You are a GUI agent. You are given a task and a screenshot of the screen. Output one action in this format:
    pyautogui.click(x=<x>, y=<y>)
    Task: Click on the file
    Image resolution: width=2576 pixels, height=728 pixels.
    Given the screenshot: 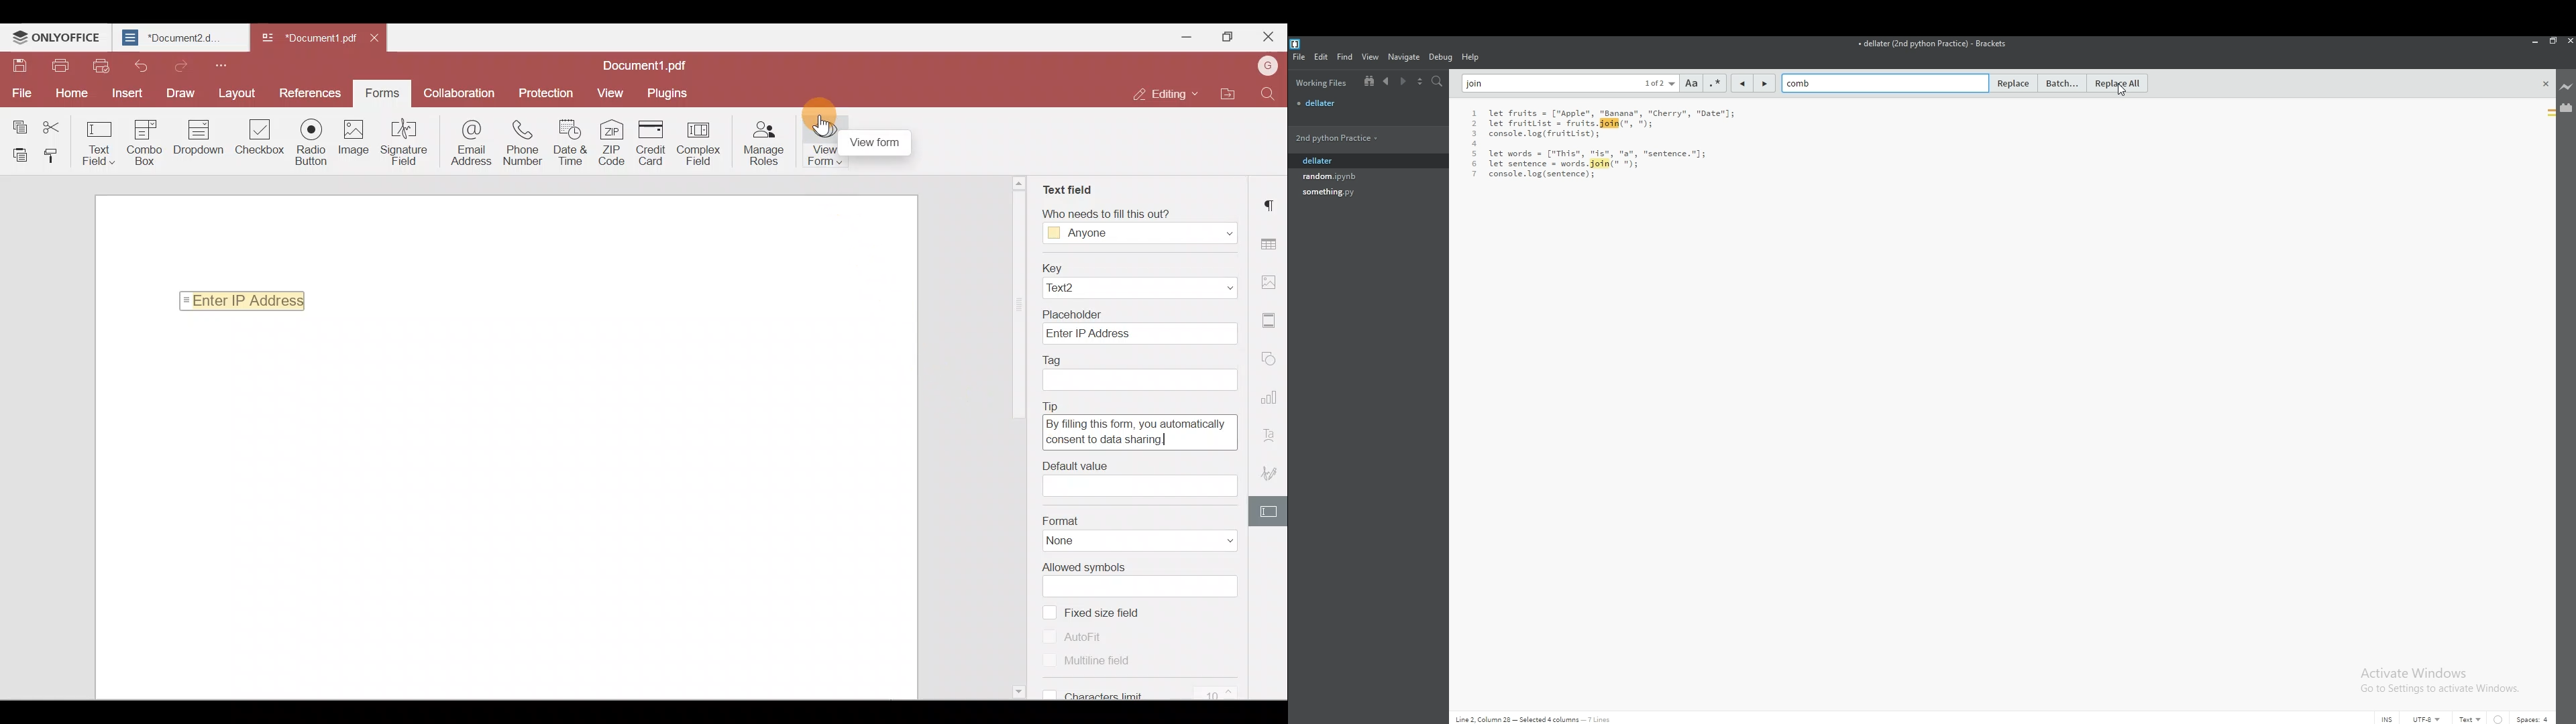 What is the action you would take?
    pyautogui.click(x=1351, y=192)
    